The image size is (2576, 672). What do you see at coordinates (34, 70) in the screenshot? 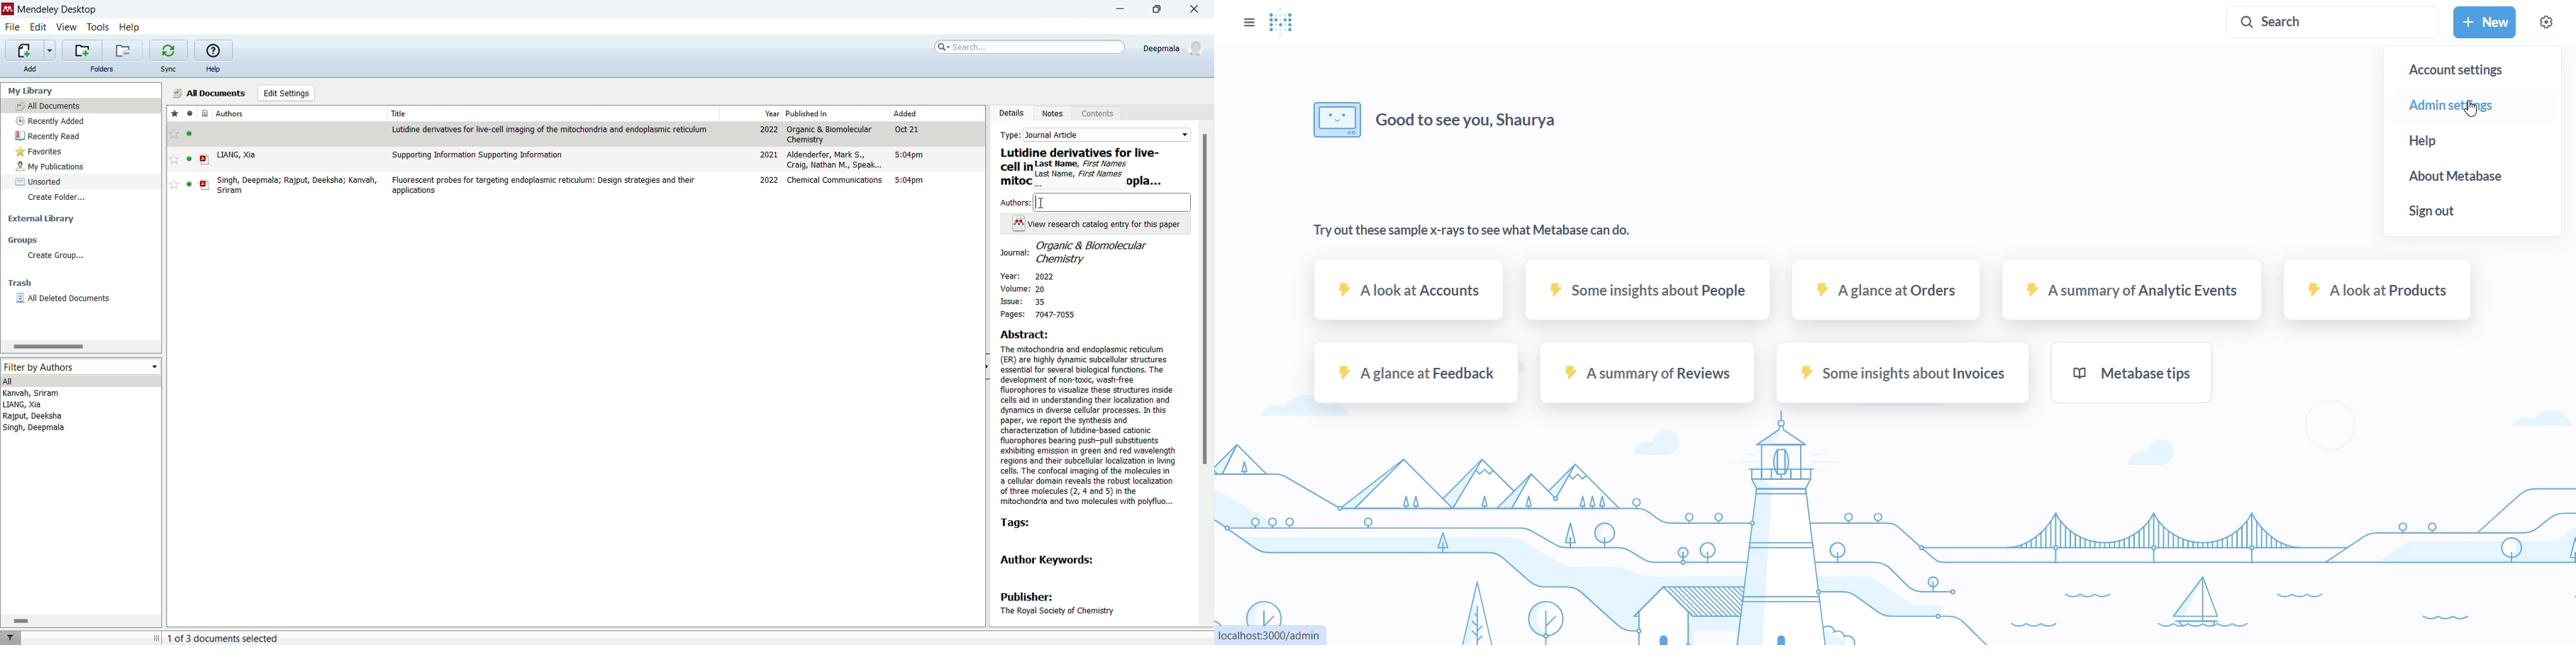
I see `add` at bounding box center [34, 70].